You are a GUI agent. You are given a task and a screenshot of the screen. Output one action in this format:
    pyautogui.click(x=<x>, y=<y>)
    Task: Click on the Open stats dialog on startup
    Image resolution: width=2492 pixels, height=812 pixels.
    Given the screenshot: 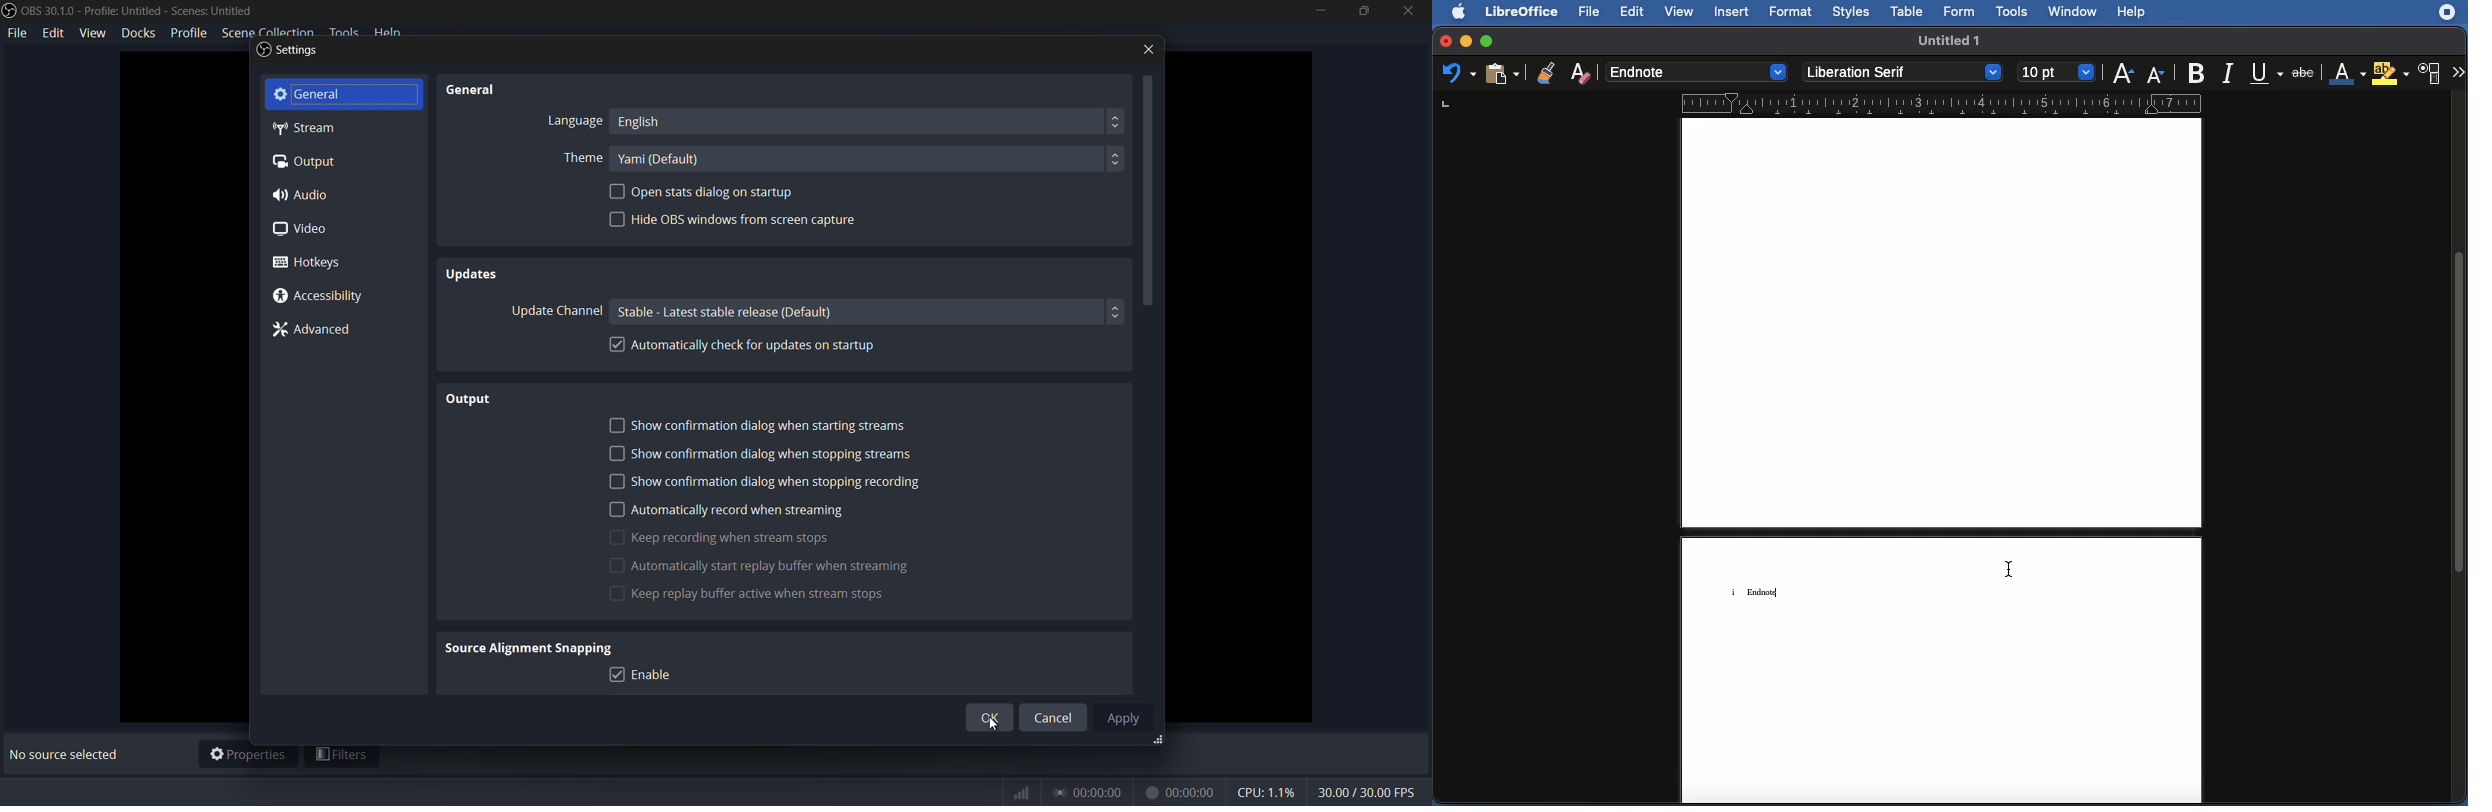 What is the action you would take?
    pyautogui.click(x=703, y=193)
    